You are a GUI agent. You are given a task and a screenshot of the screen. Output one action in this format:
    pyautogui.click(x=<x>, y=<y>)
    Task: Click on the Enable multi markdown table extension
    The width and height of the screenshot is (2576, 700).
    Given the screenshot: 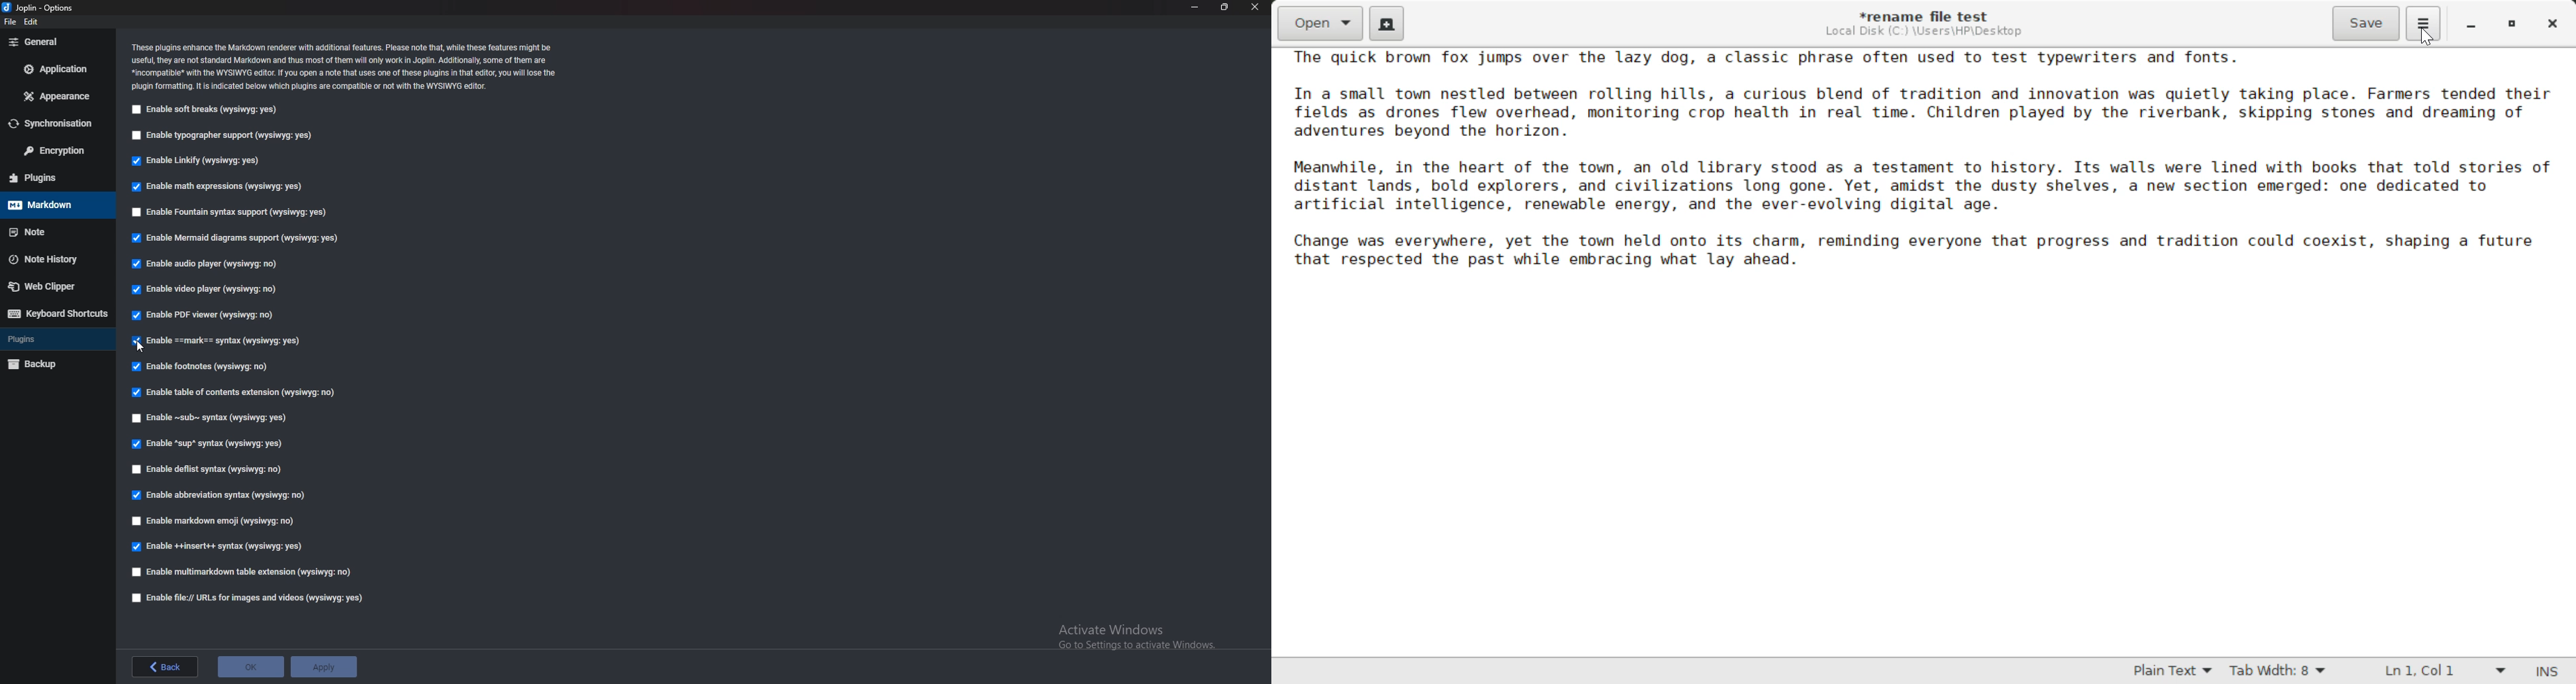 What is the action you would take?
    pyautogui.click(x=246, y=571)
    